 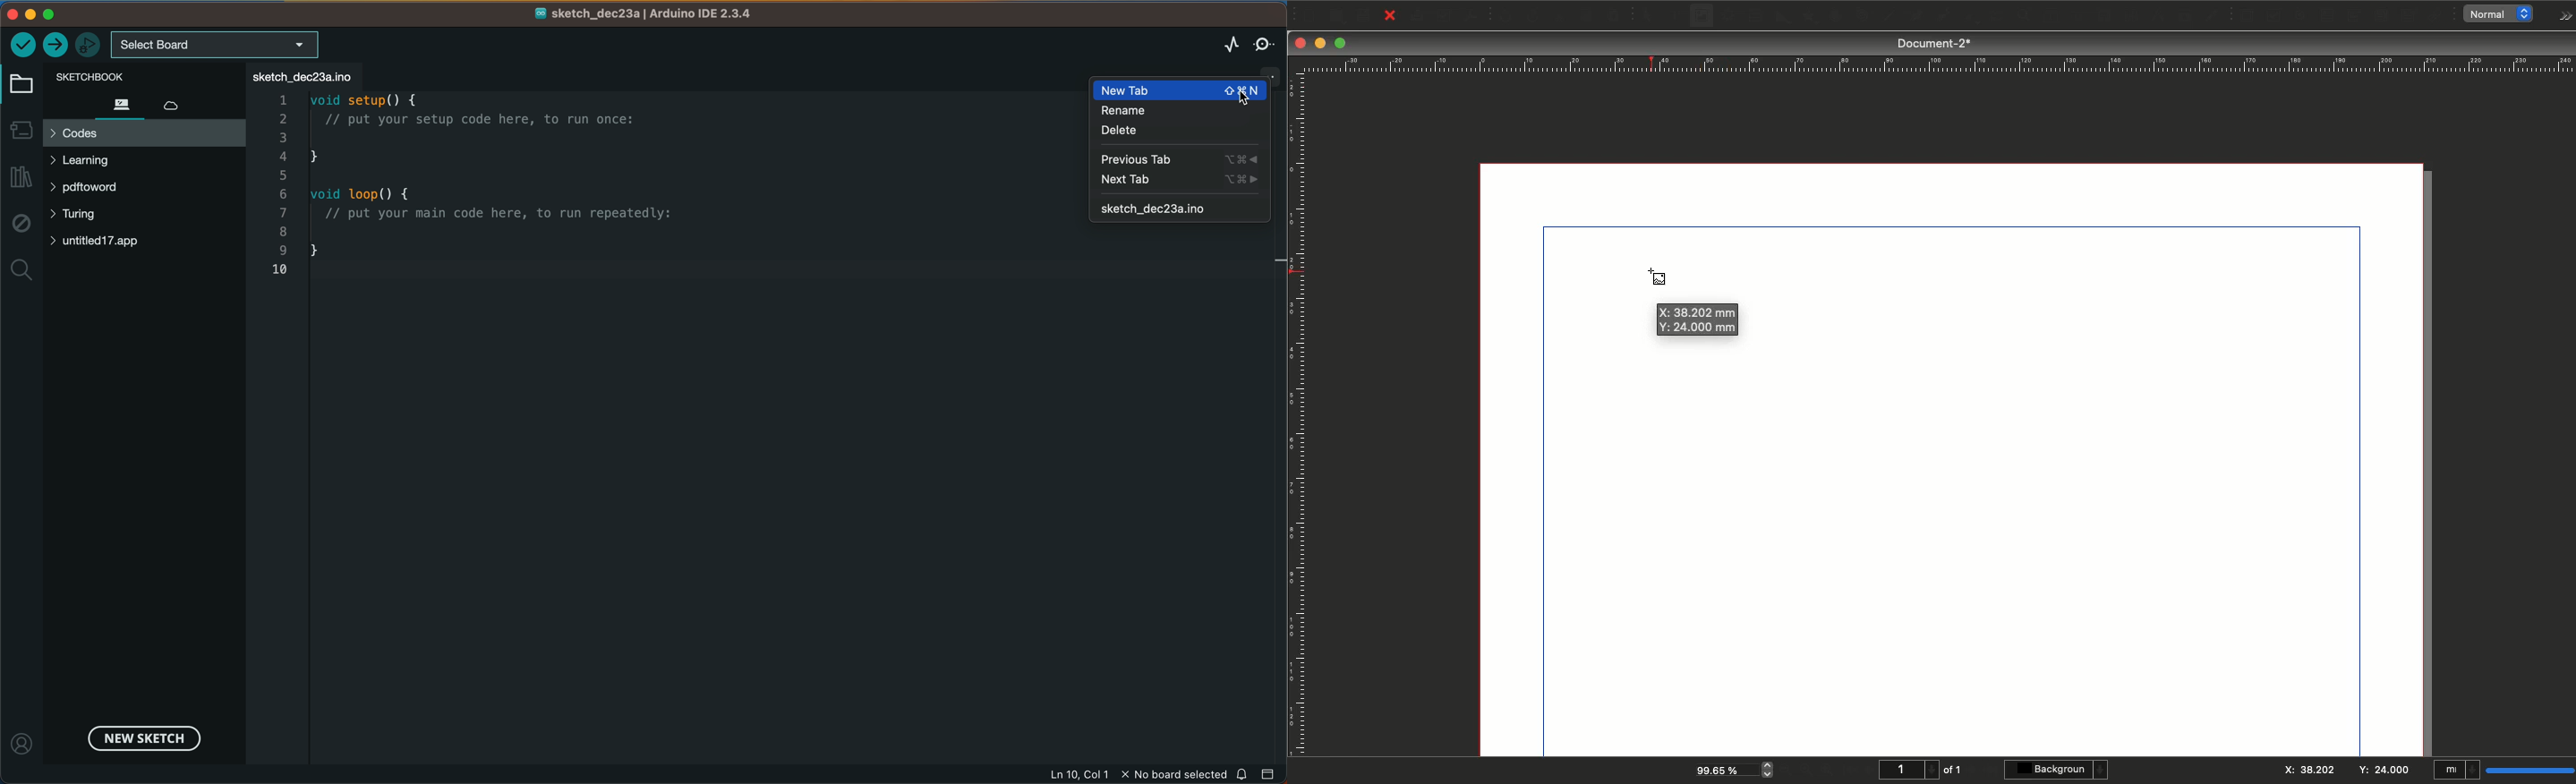 I want to click on Rotate item, so click(x=1968, y=19).